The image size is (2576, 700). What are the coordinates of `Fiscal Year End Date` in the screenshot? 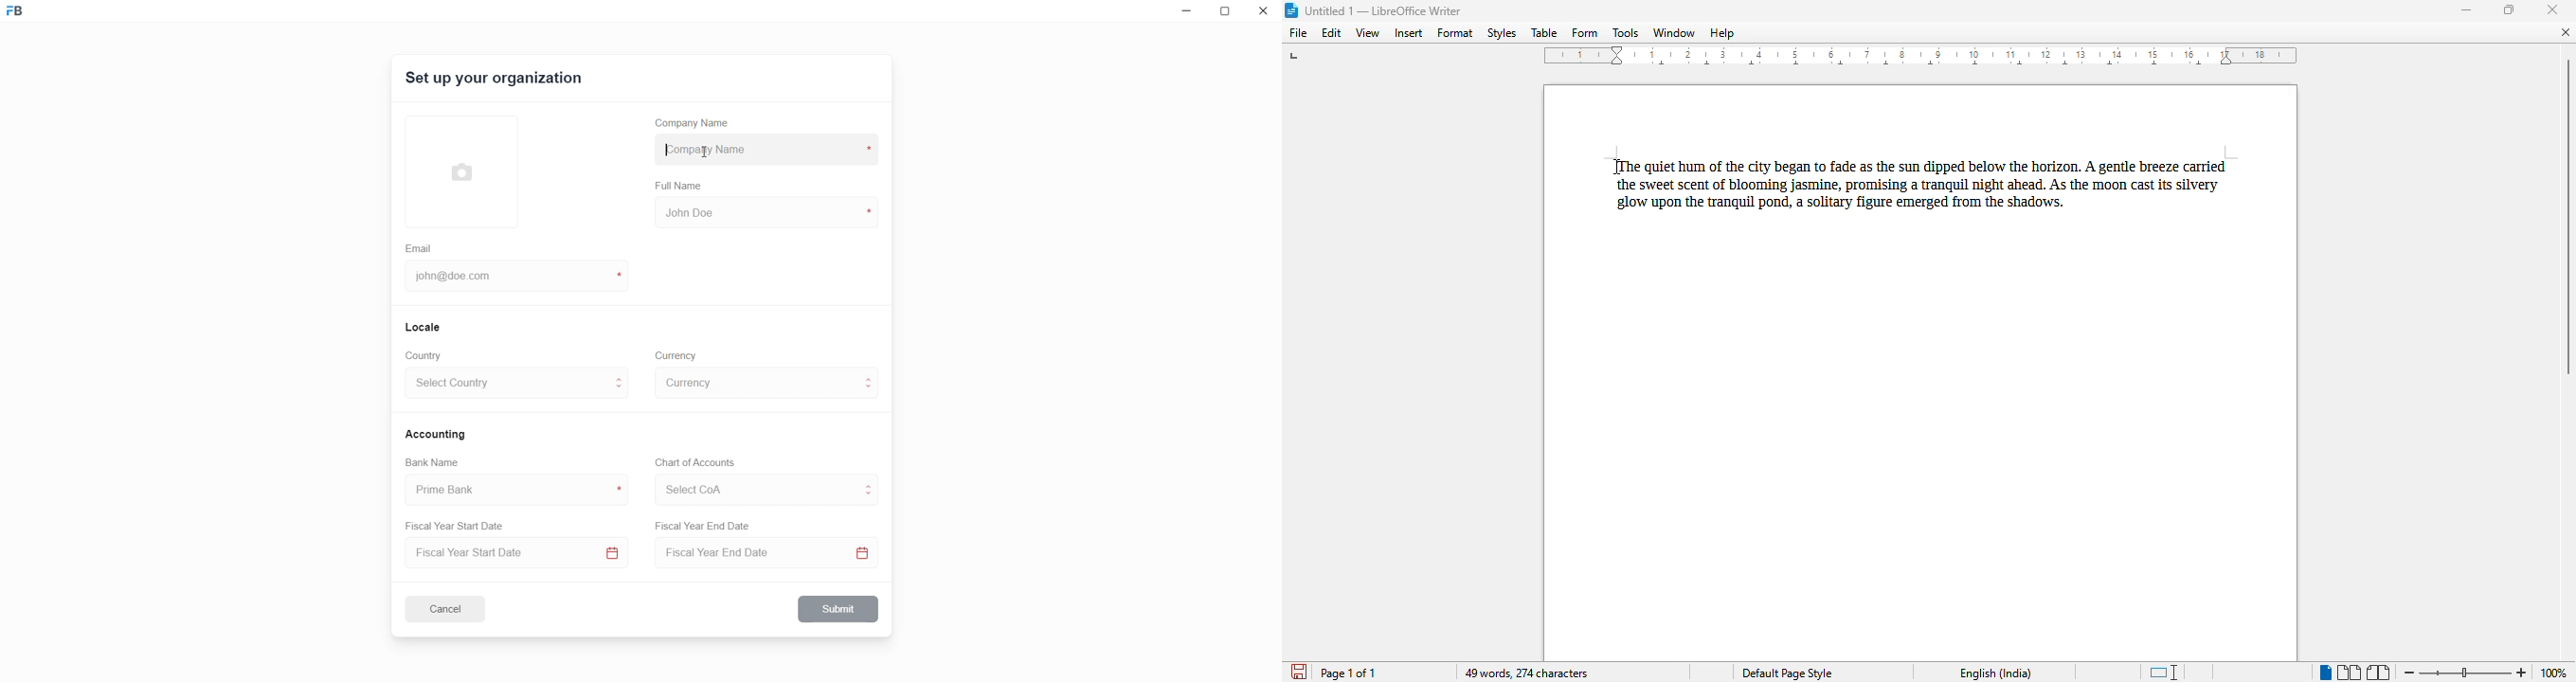 It's located at (704, 526).